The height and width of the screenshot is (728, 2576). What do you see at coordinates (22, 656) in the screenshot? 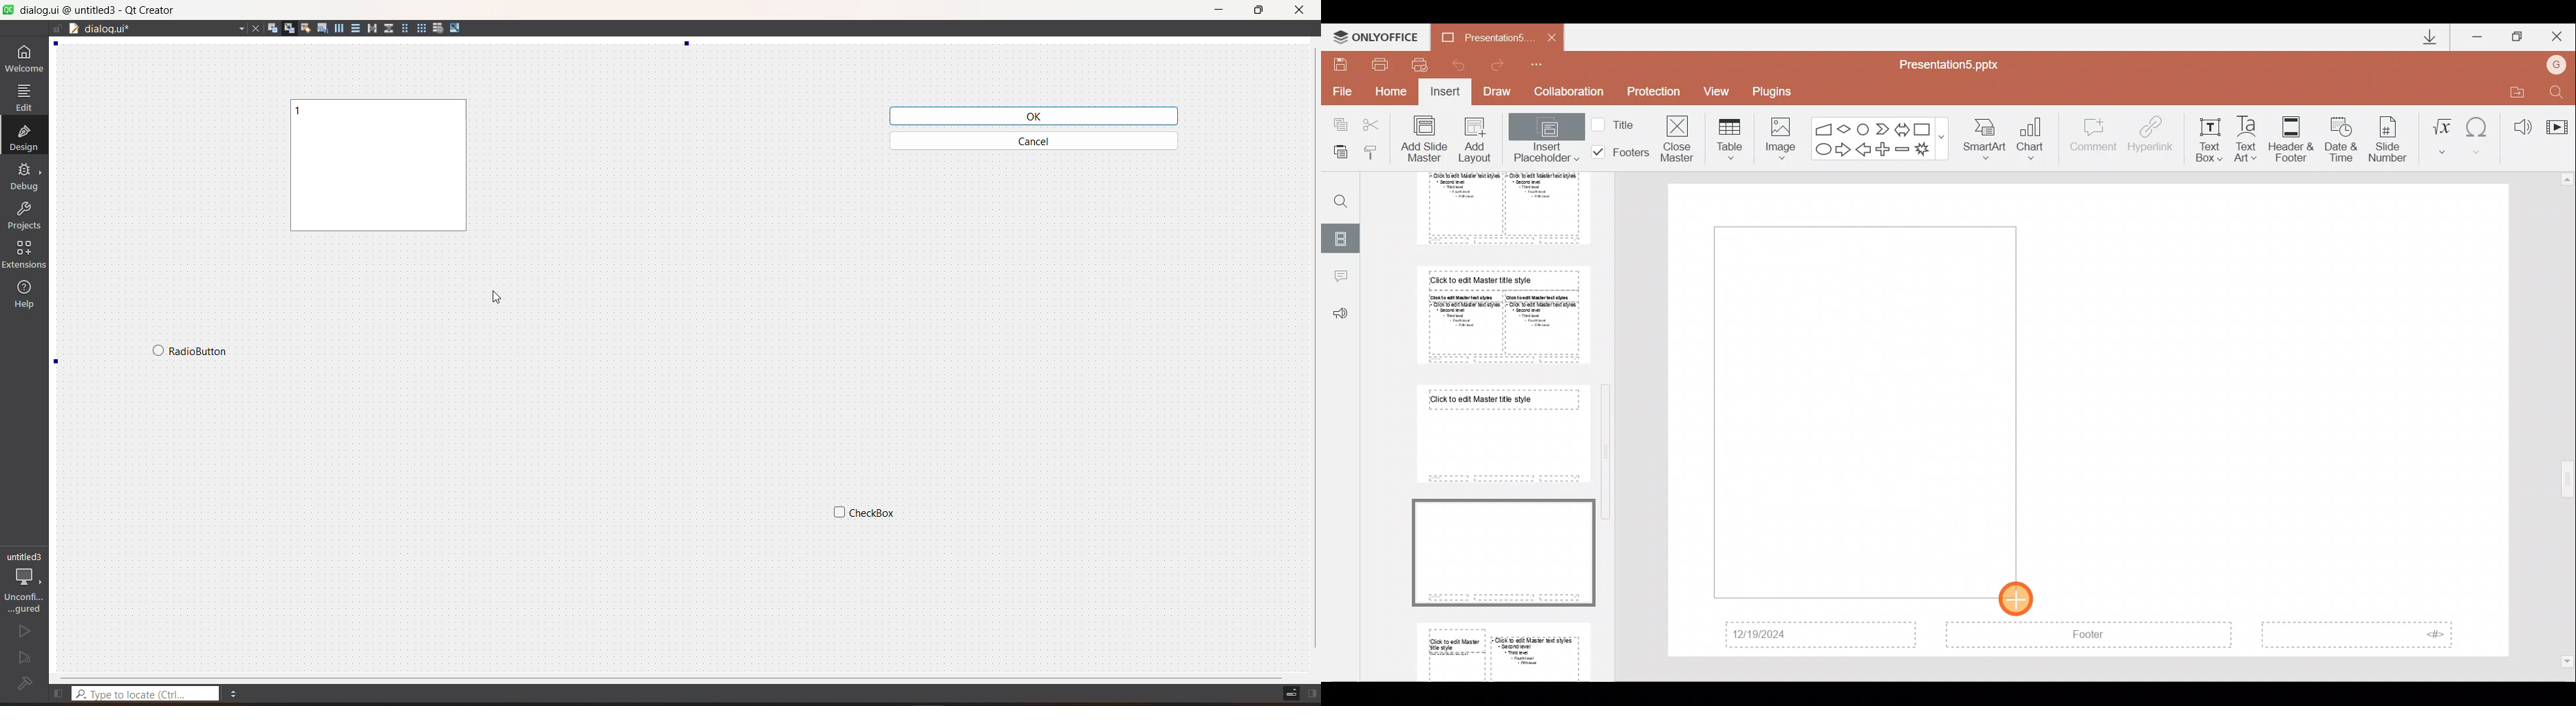
I see `run and debug file` at bounding box center [22, 656].